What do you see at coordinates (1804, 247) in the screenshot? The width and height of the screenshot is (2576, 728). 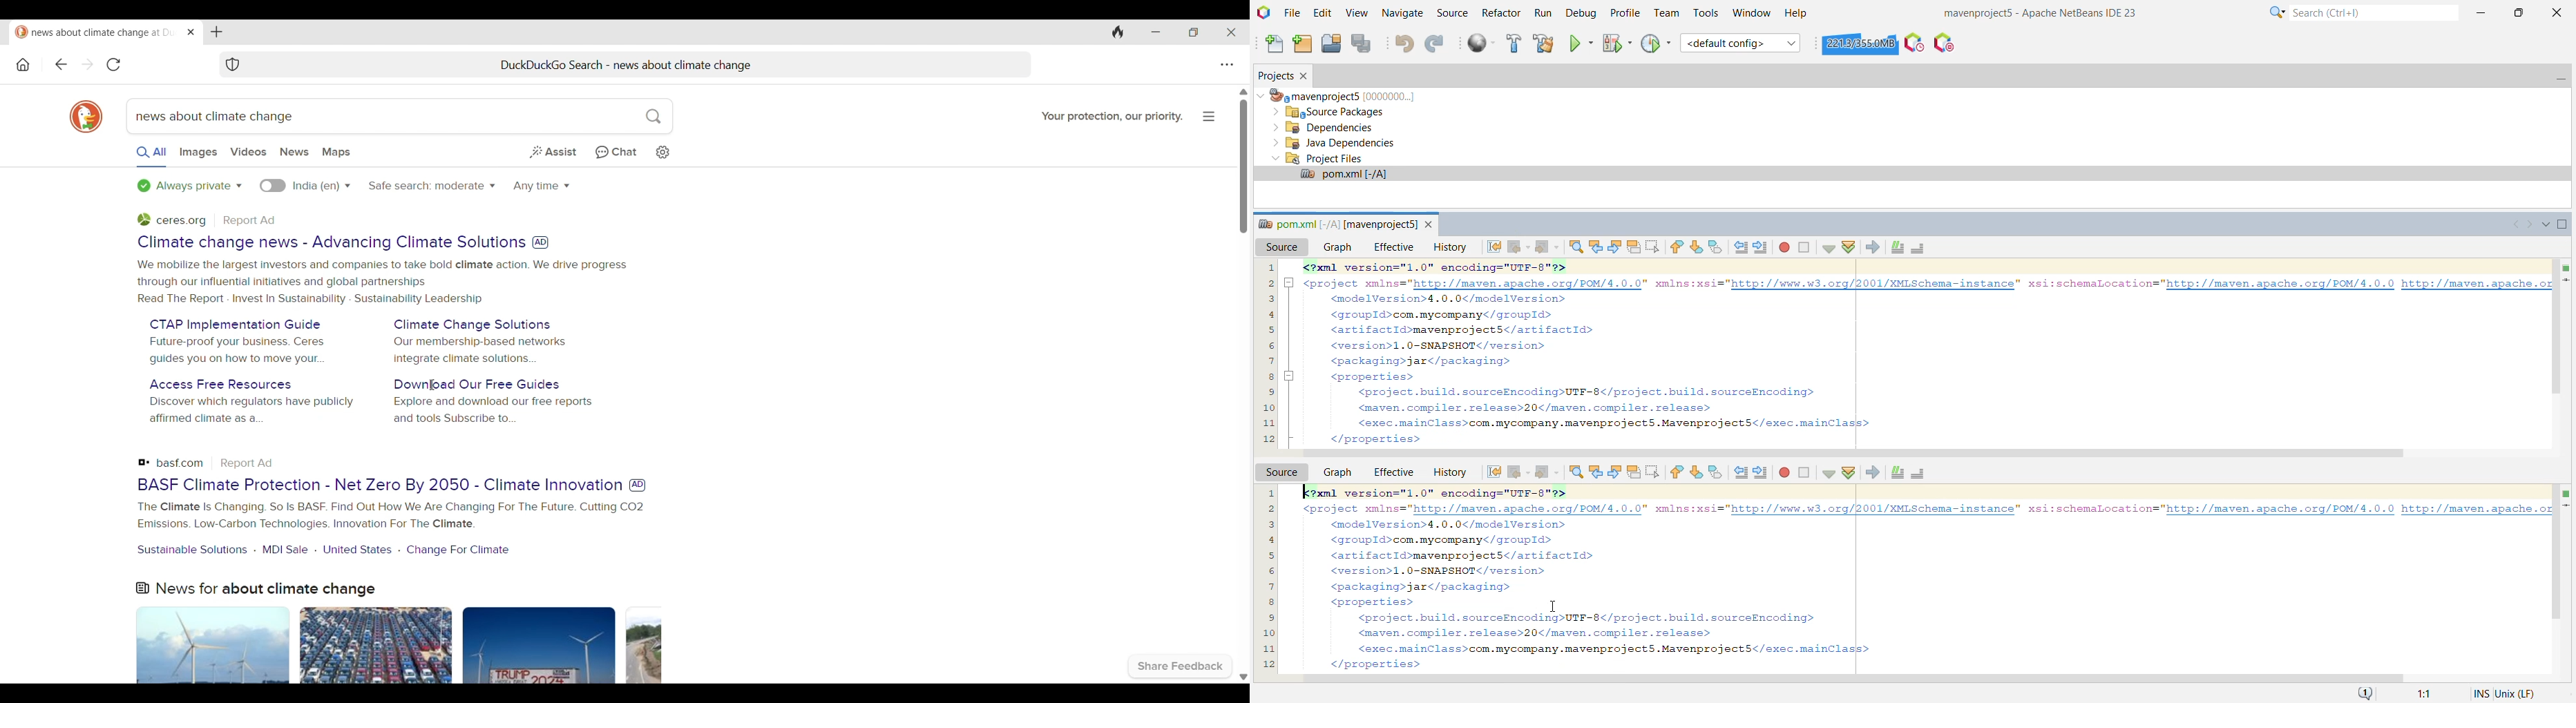 I see `Stop macro recording` at bounding box center [1804, 247].